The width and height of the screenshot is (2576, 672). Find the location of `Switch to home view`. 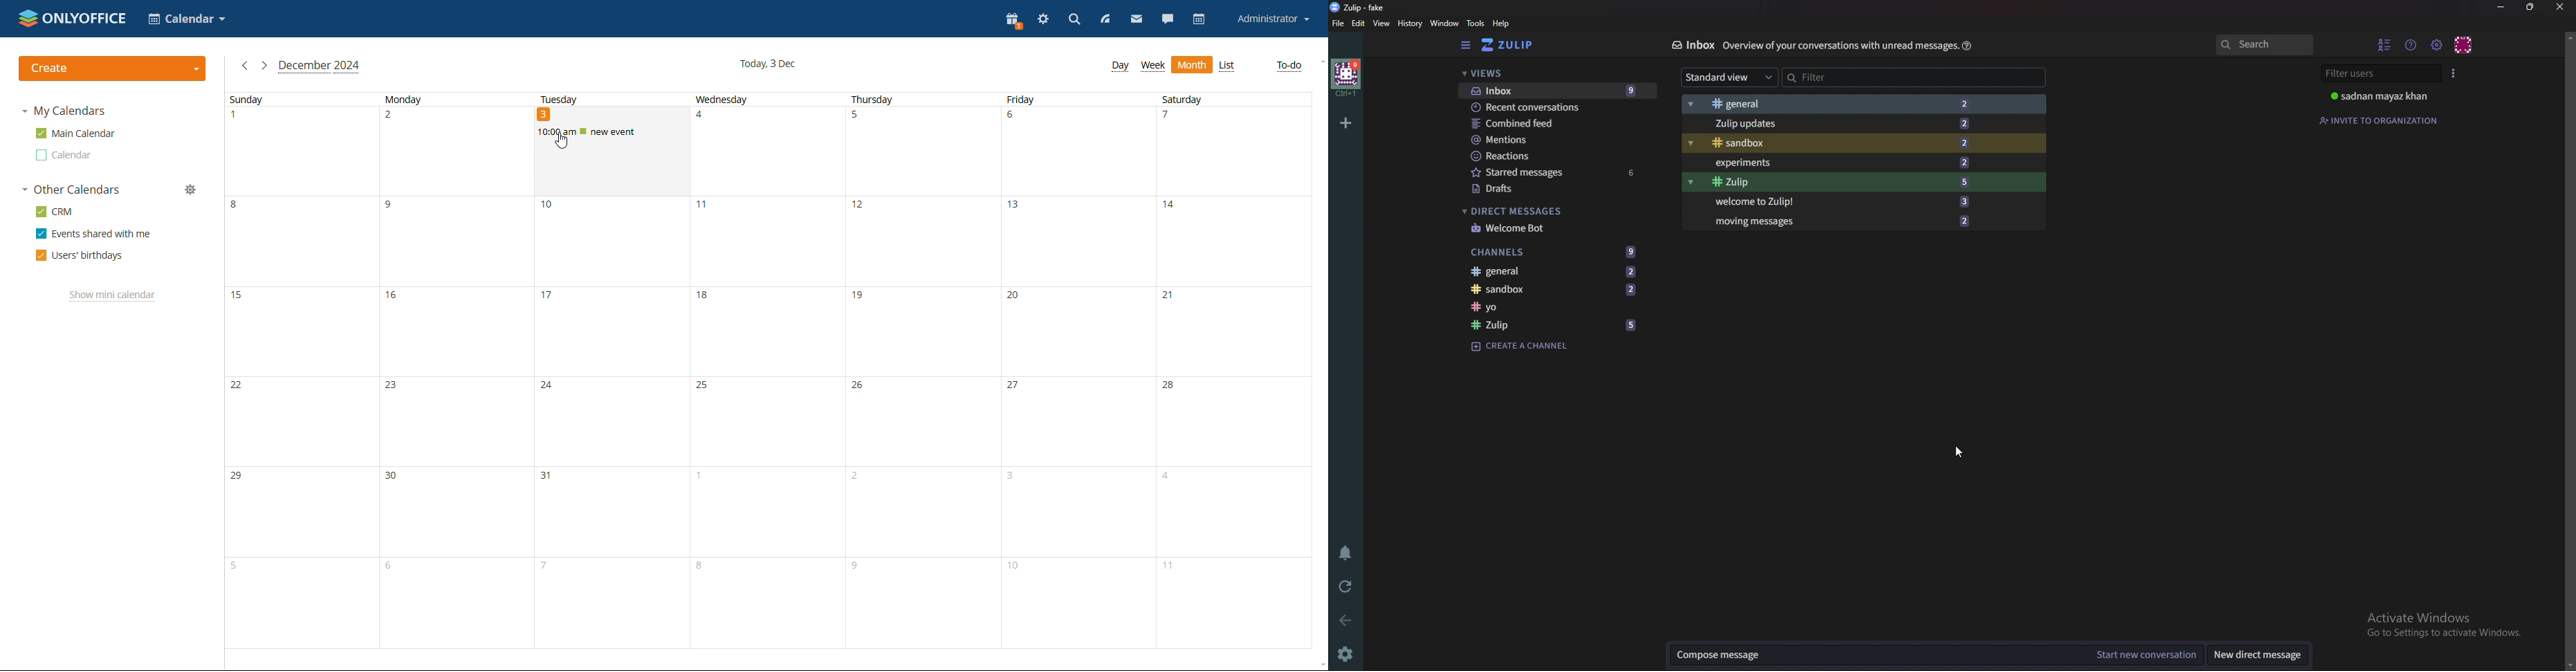

Switch to home view is located at coordinates (1511, 46).